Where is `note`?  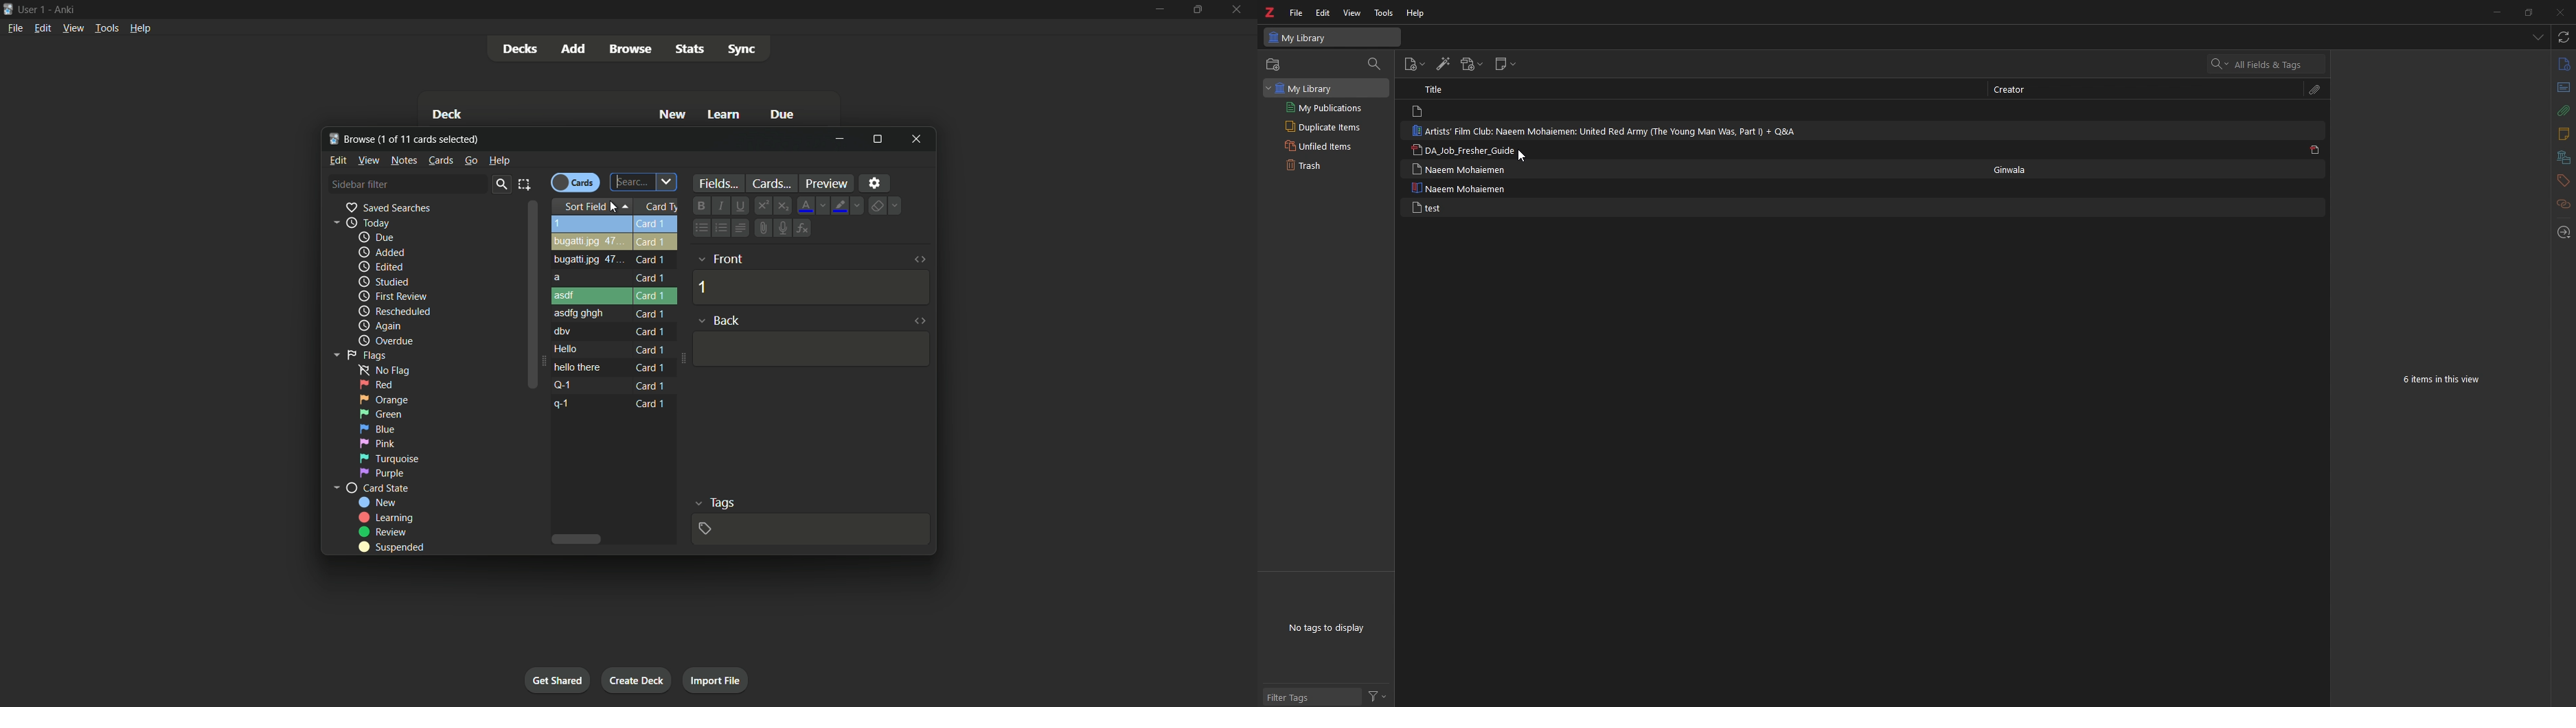
note is located at coordinates (1474, 207).